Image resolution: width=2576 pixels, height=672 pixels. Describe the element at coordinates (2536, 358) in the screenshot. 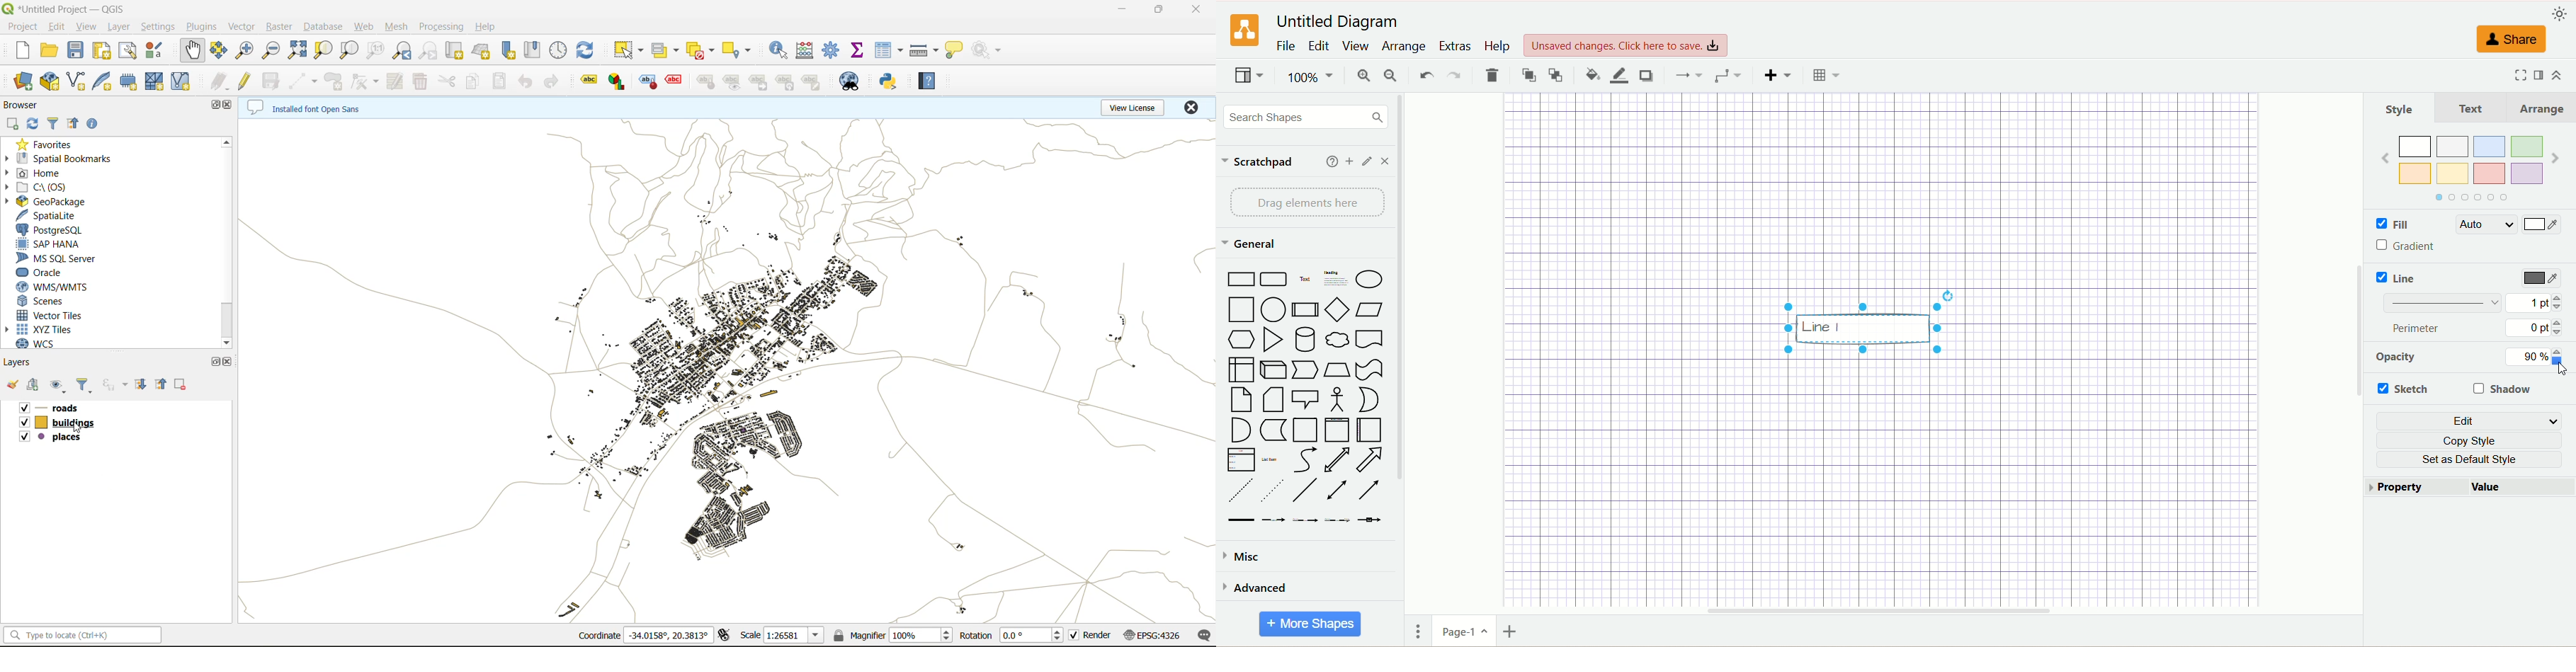

I see `90%` at that location.